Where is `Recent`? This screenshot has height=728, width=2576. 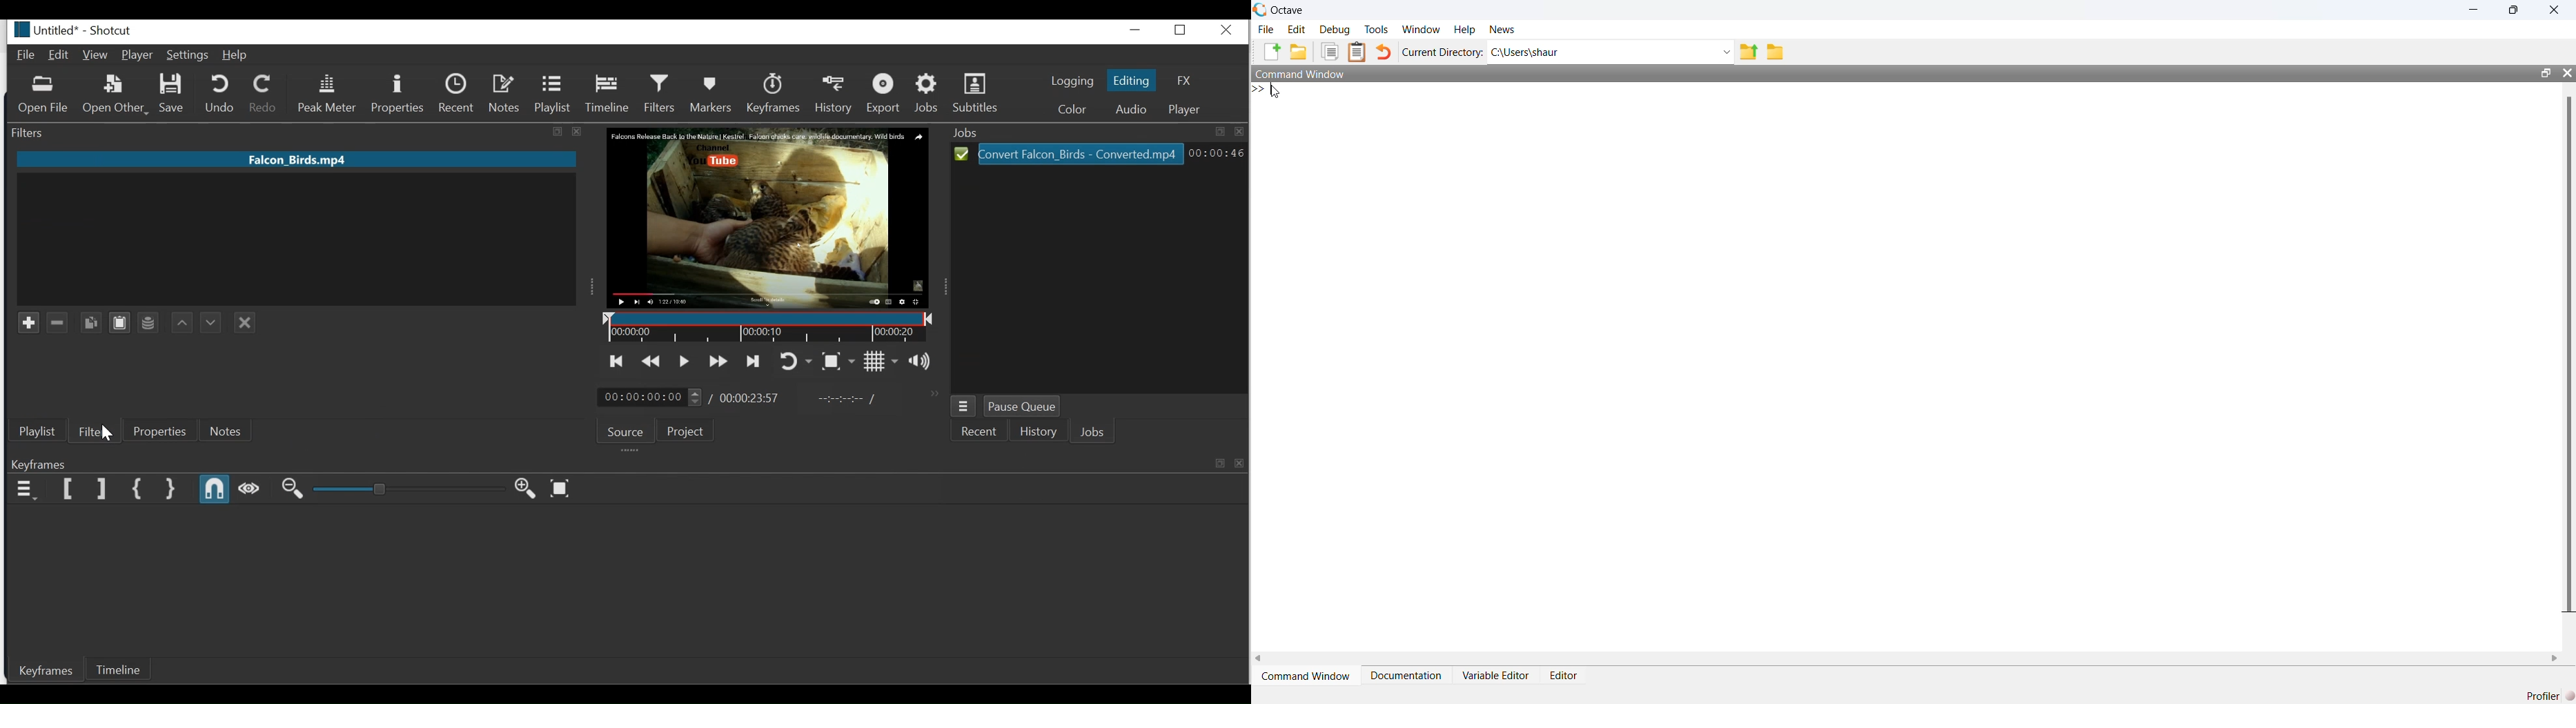
Recent is located at coordinates (458, 93).